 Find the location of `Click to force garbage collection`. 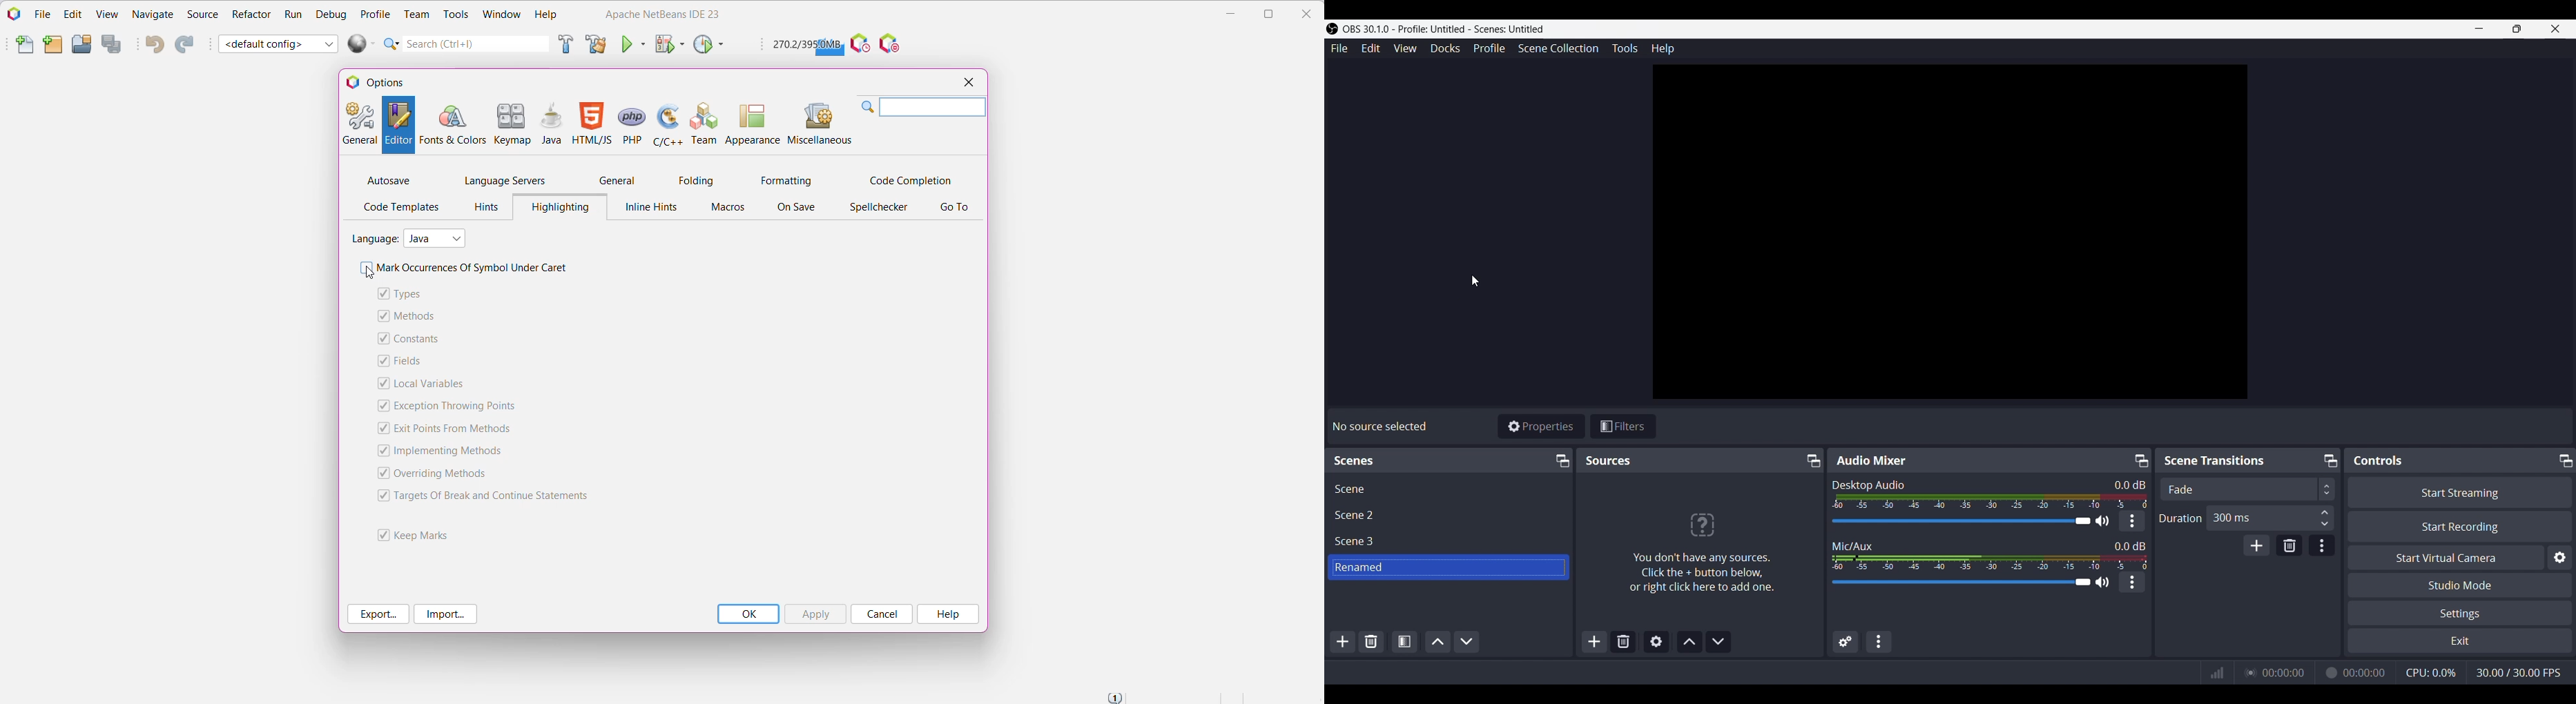

Click to force garbage collection is located at coordinates (806, 45).